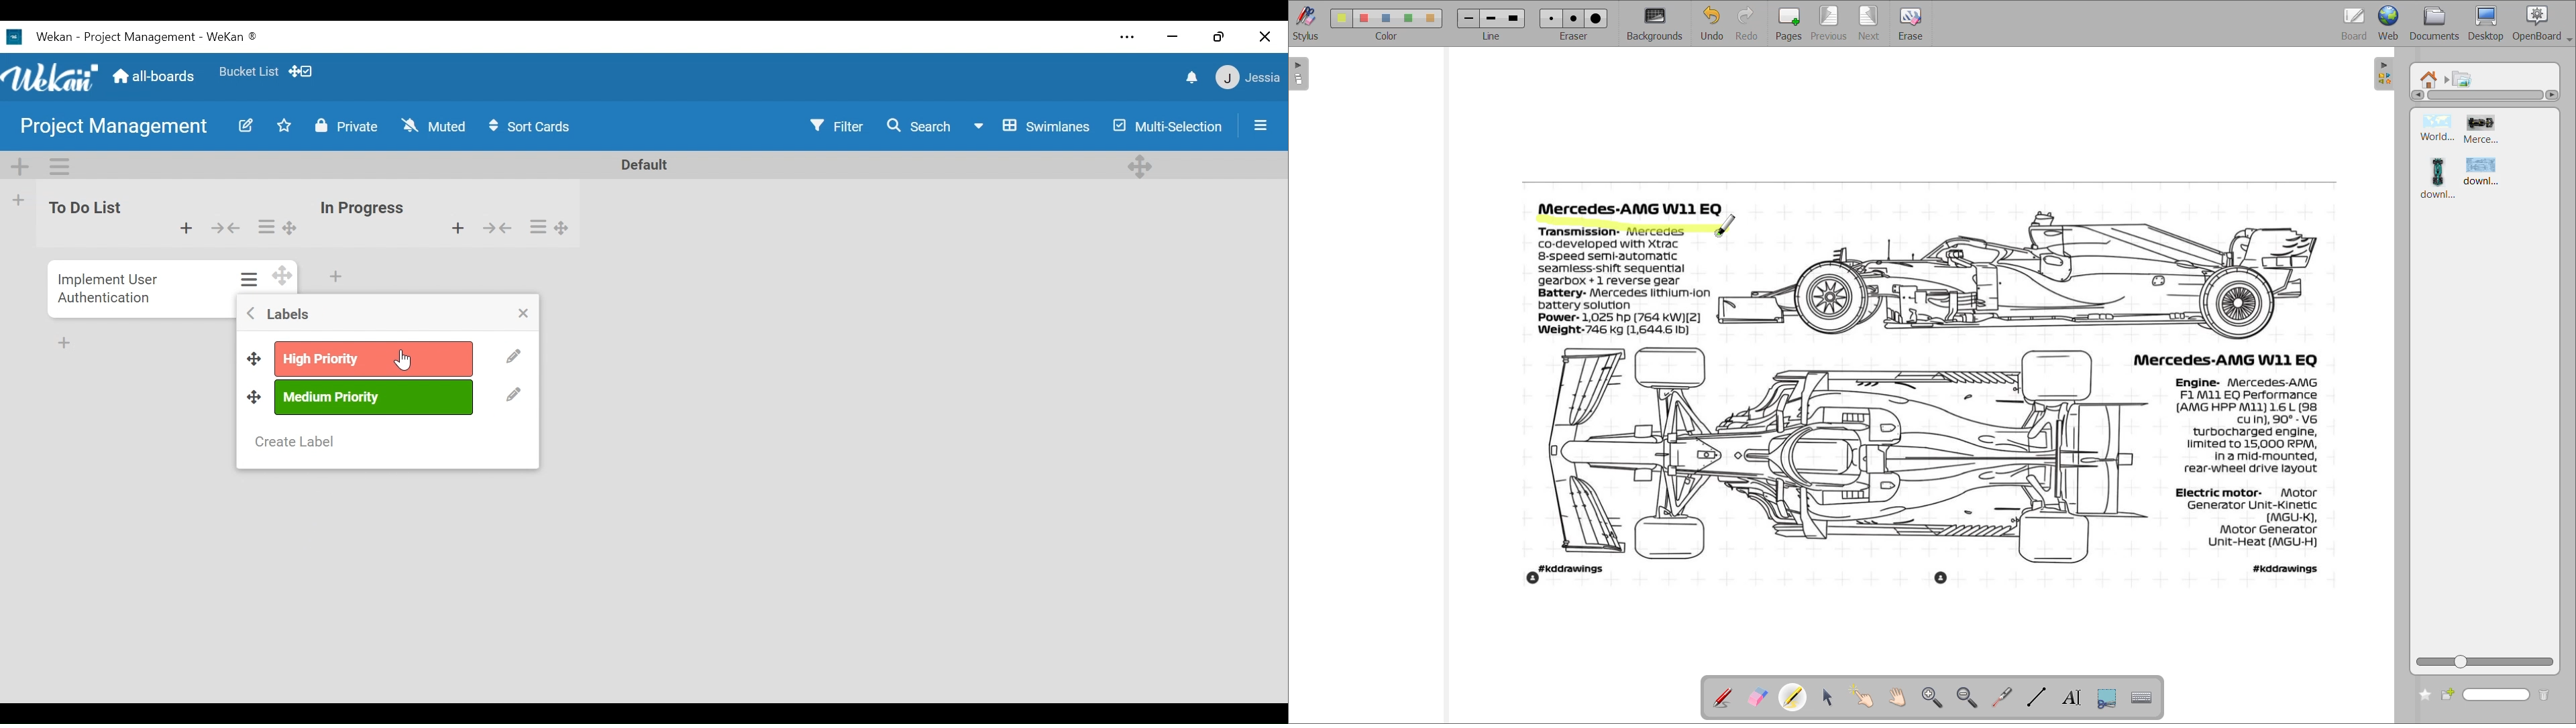 This screenshot has width=2576, height=728. Describe the element at coordinates (1468, 18) in the screenshot. I see `line 1` at that location.